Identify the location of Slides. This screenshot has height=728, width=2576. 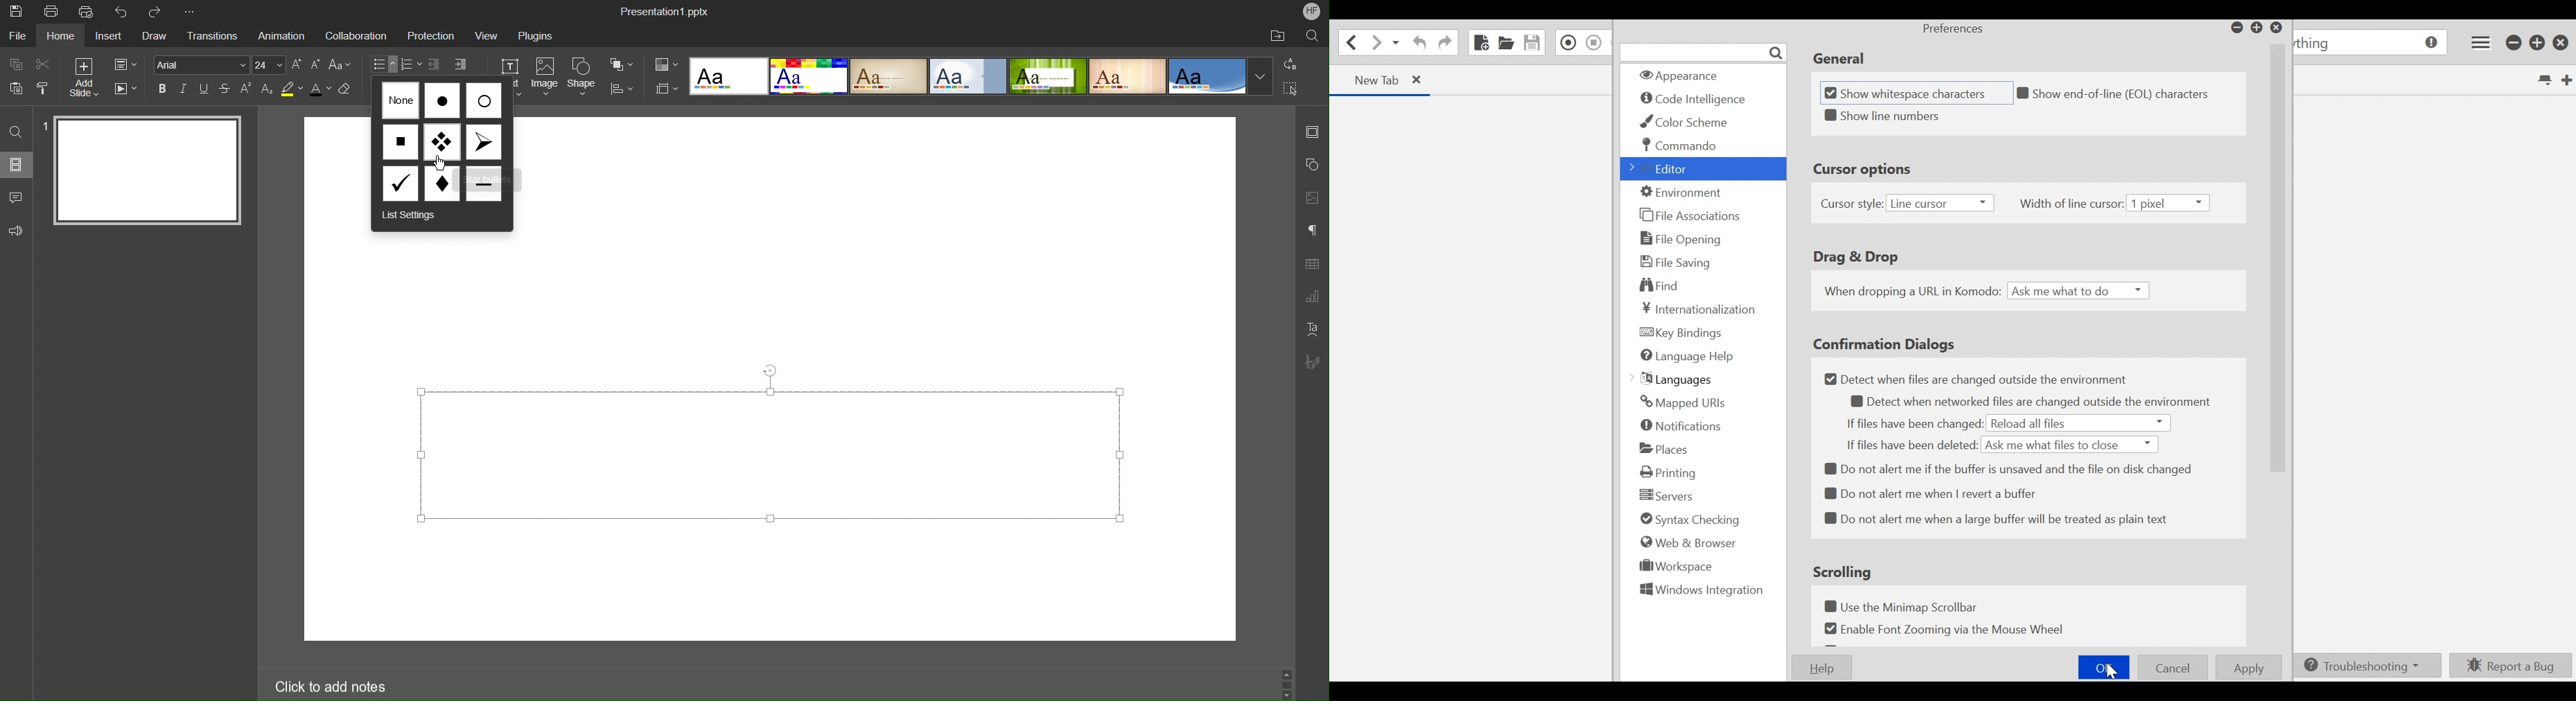
(17, 166).